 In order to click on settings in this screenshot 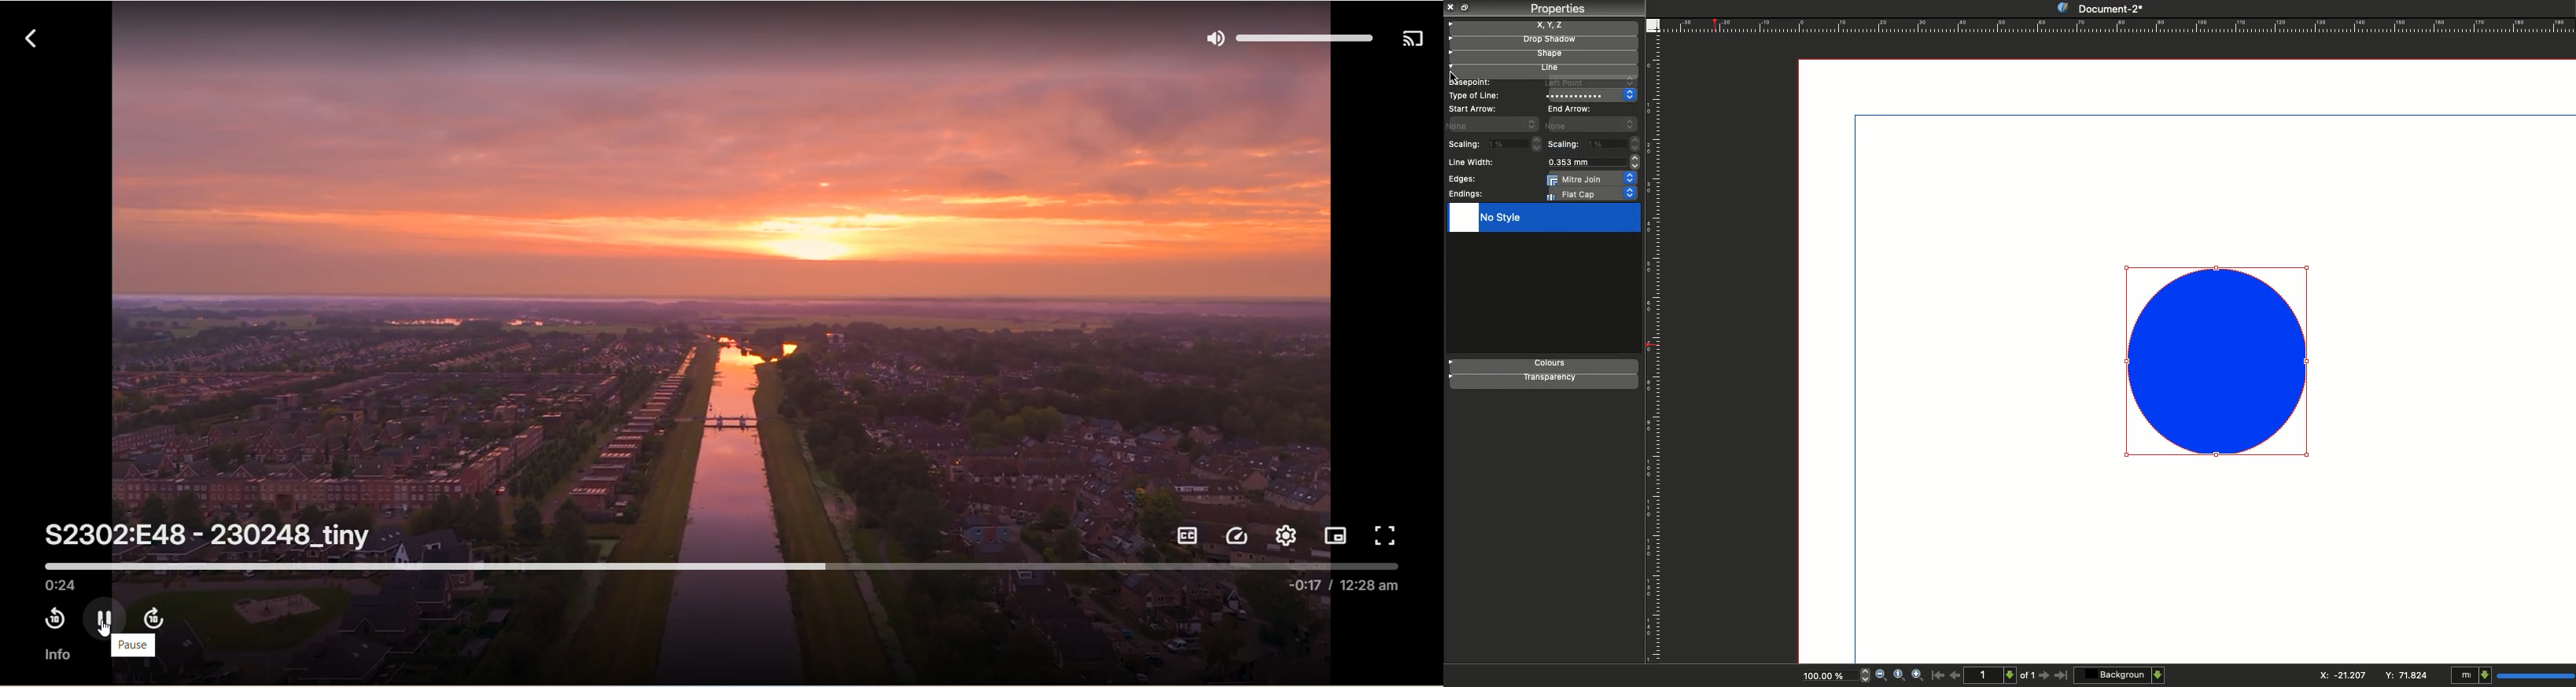, I will do `click(1285, 537)`.